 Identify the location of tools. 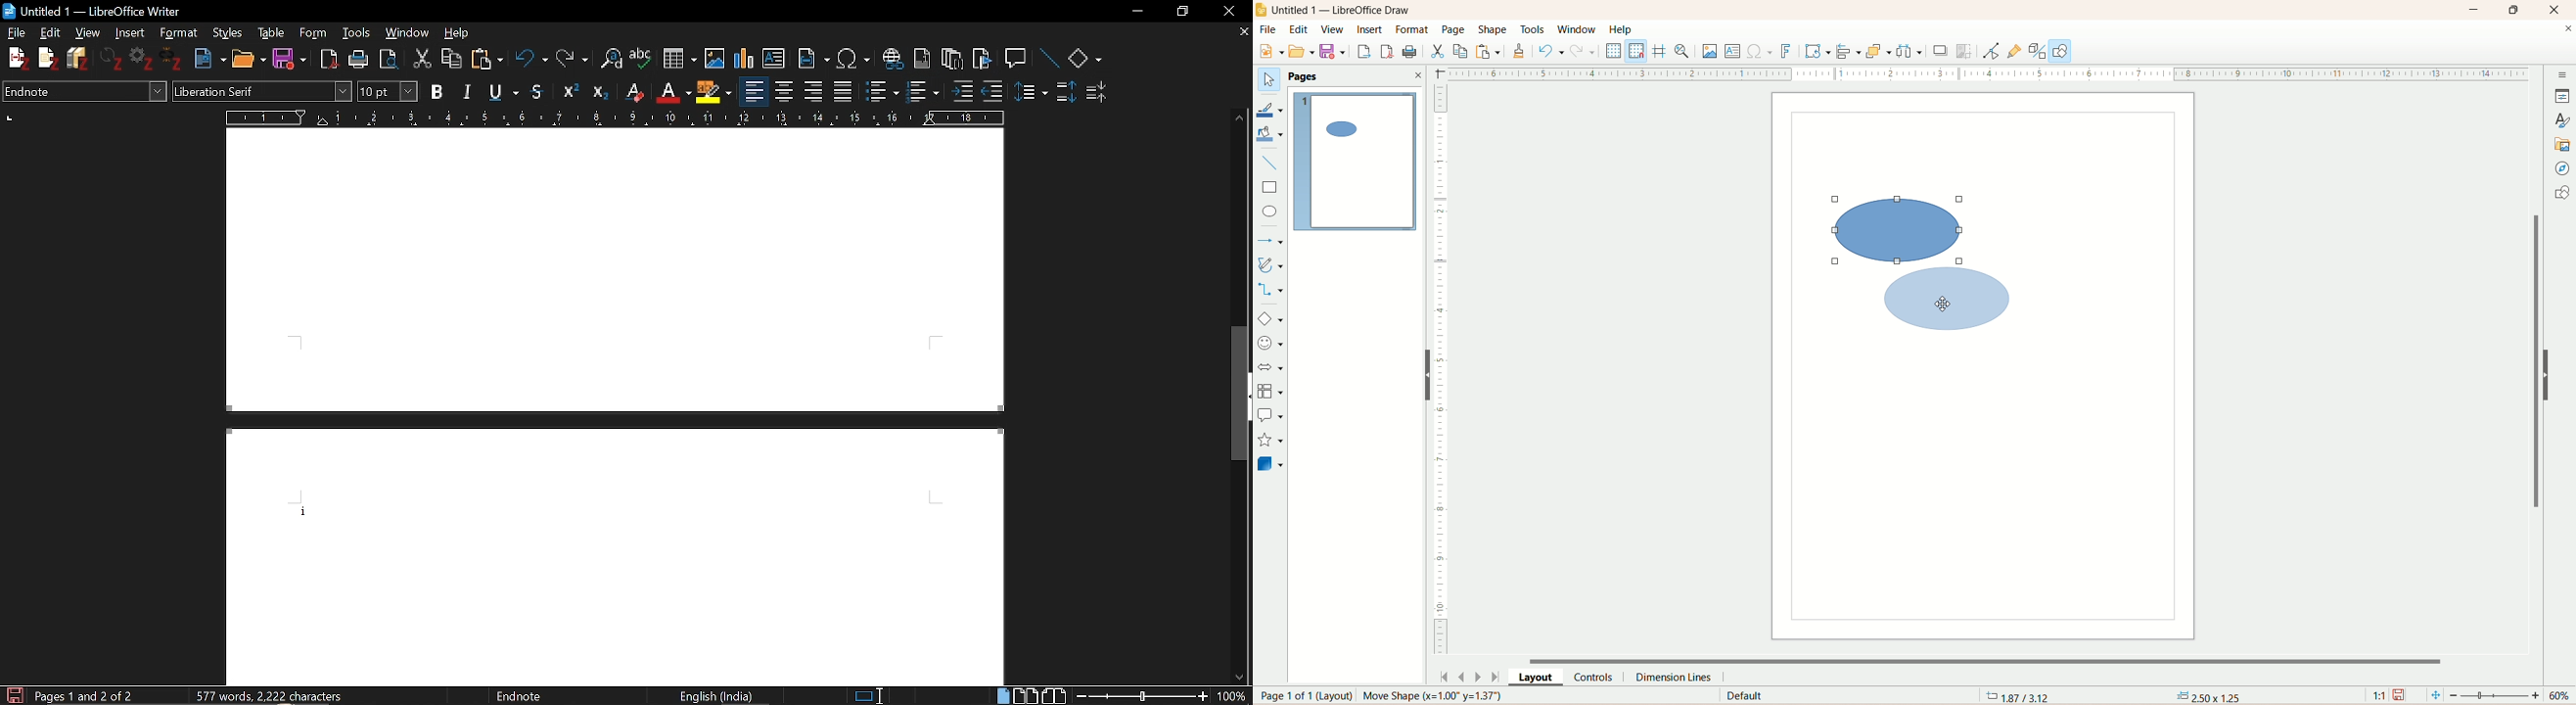
(1533, 31).